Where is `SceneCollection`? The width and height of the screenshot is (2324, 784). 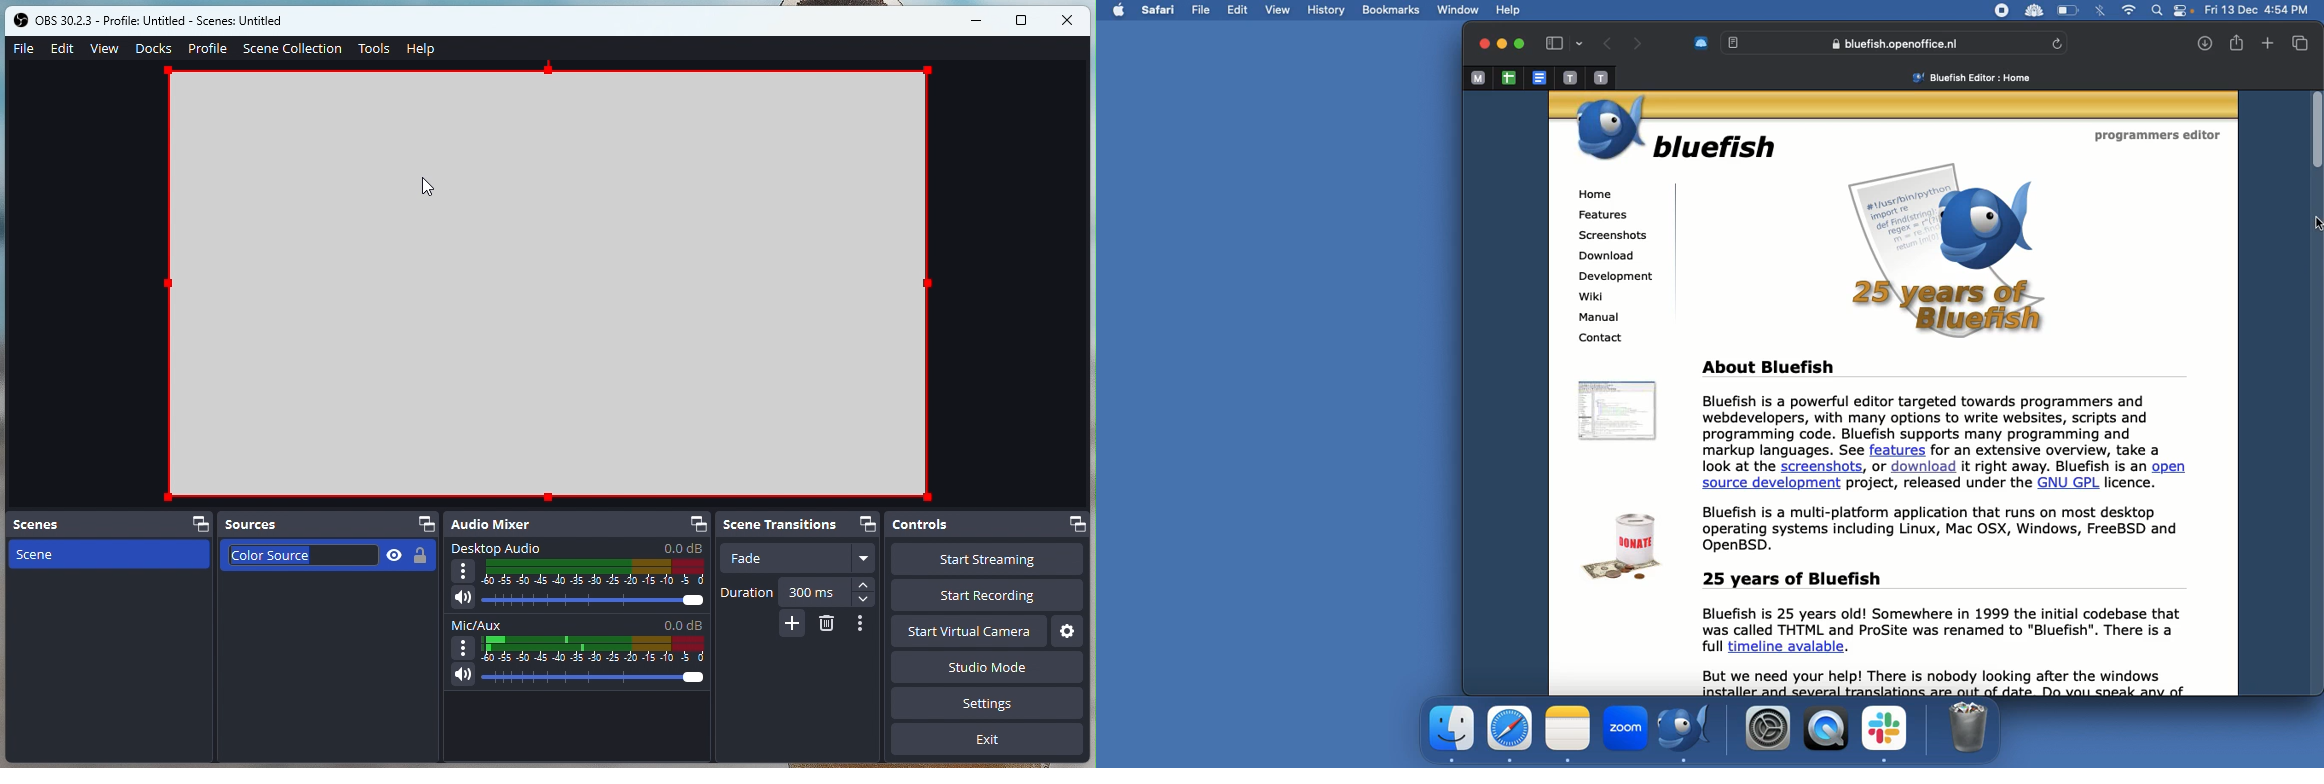
SceneCollection is located at coordinates (294, 47).